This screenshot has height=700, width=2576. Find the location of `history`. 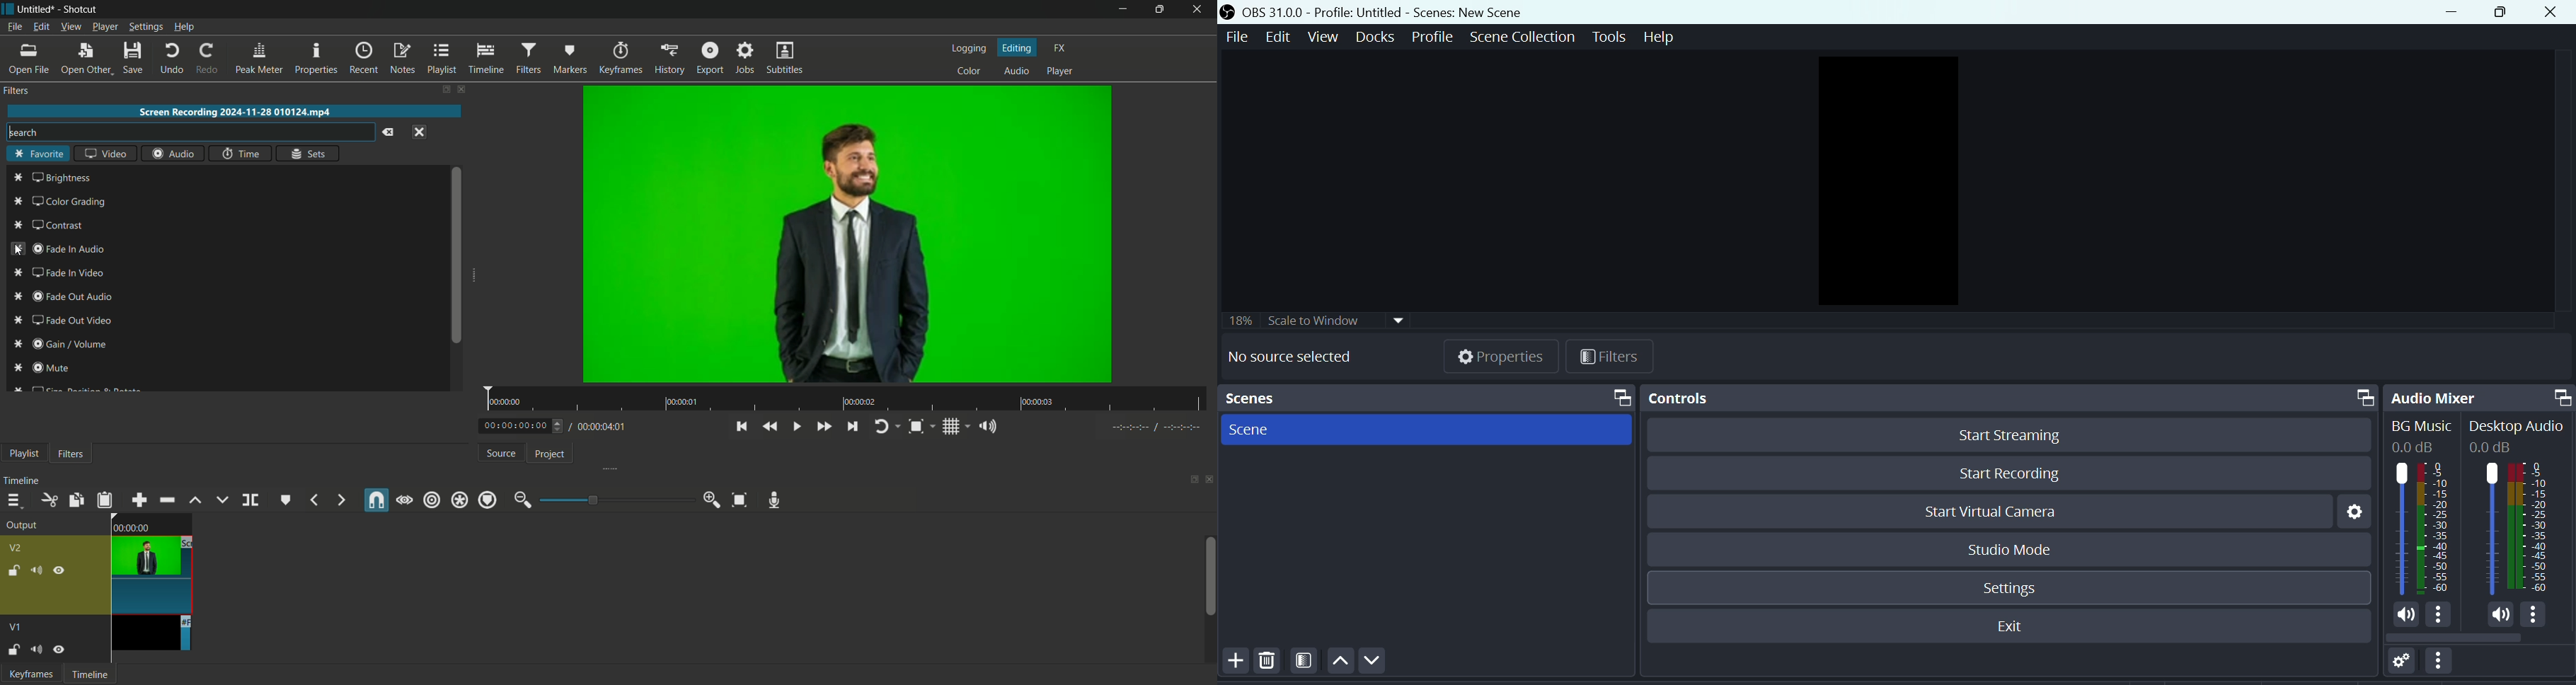

history is located at coordinates (667, 59).